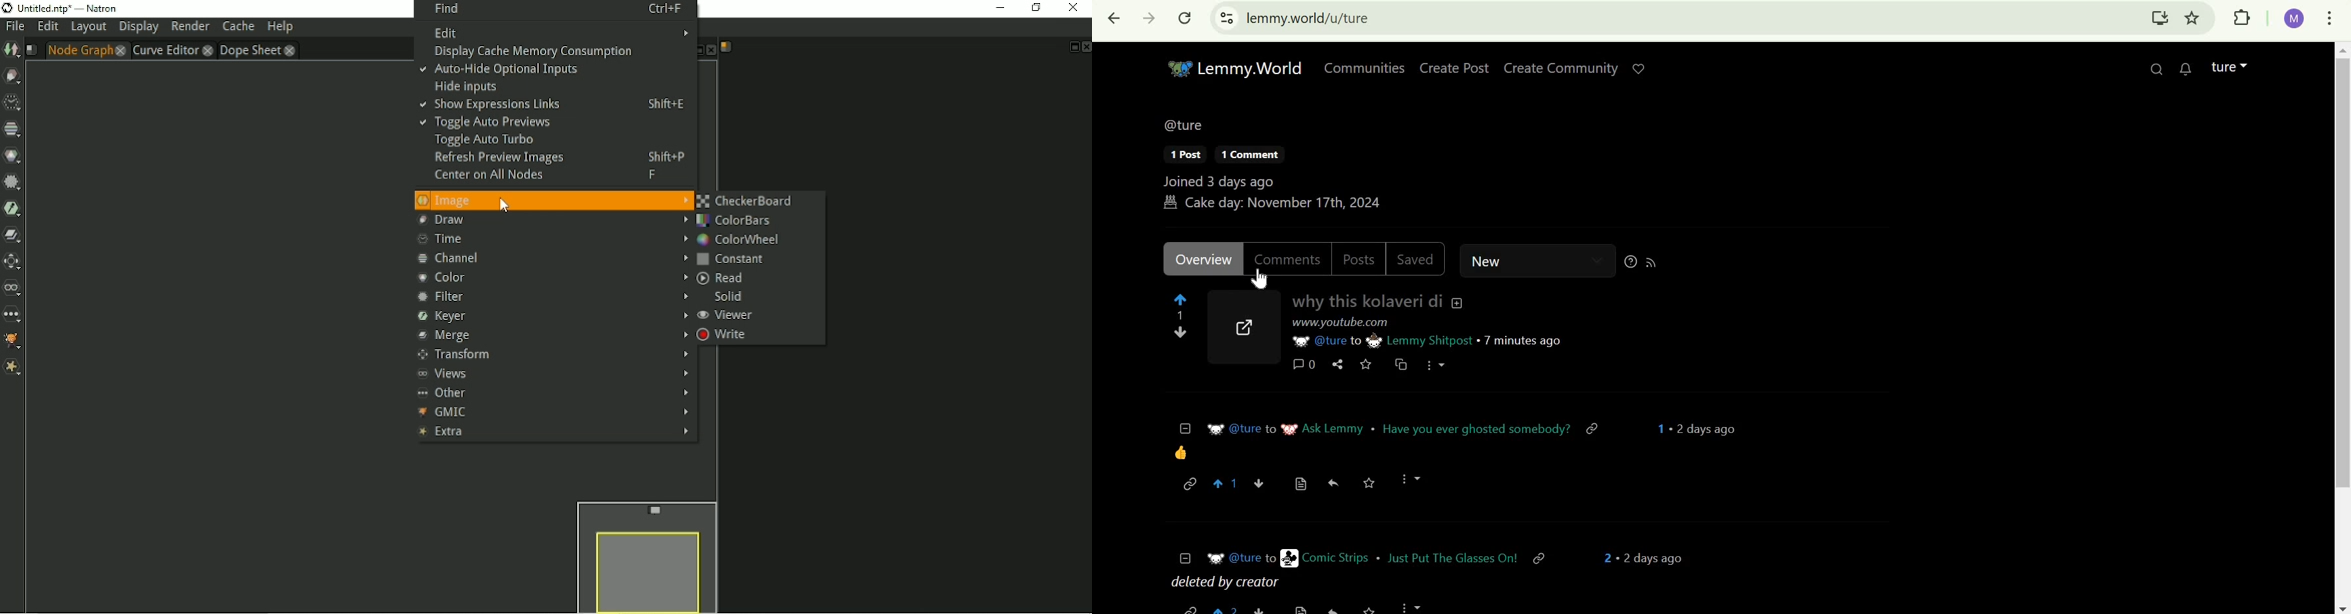  Describe the element at coordinates (1356, 258) in the screenshot. I see `posts` at that location.